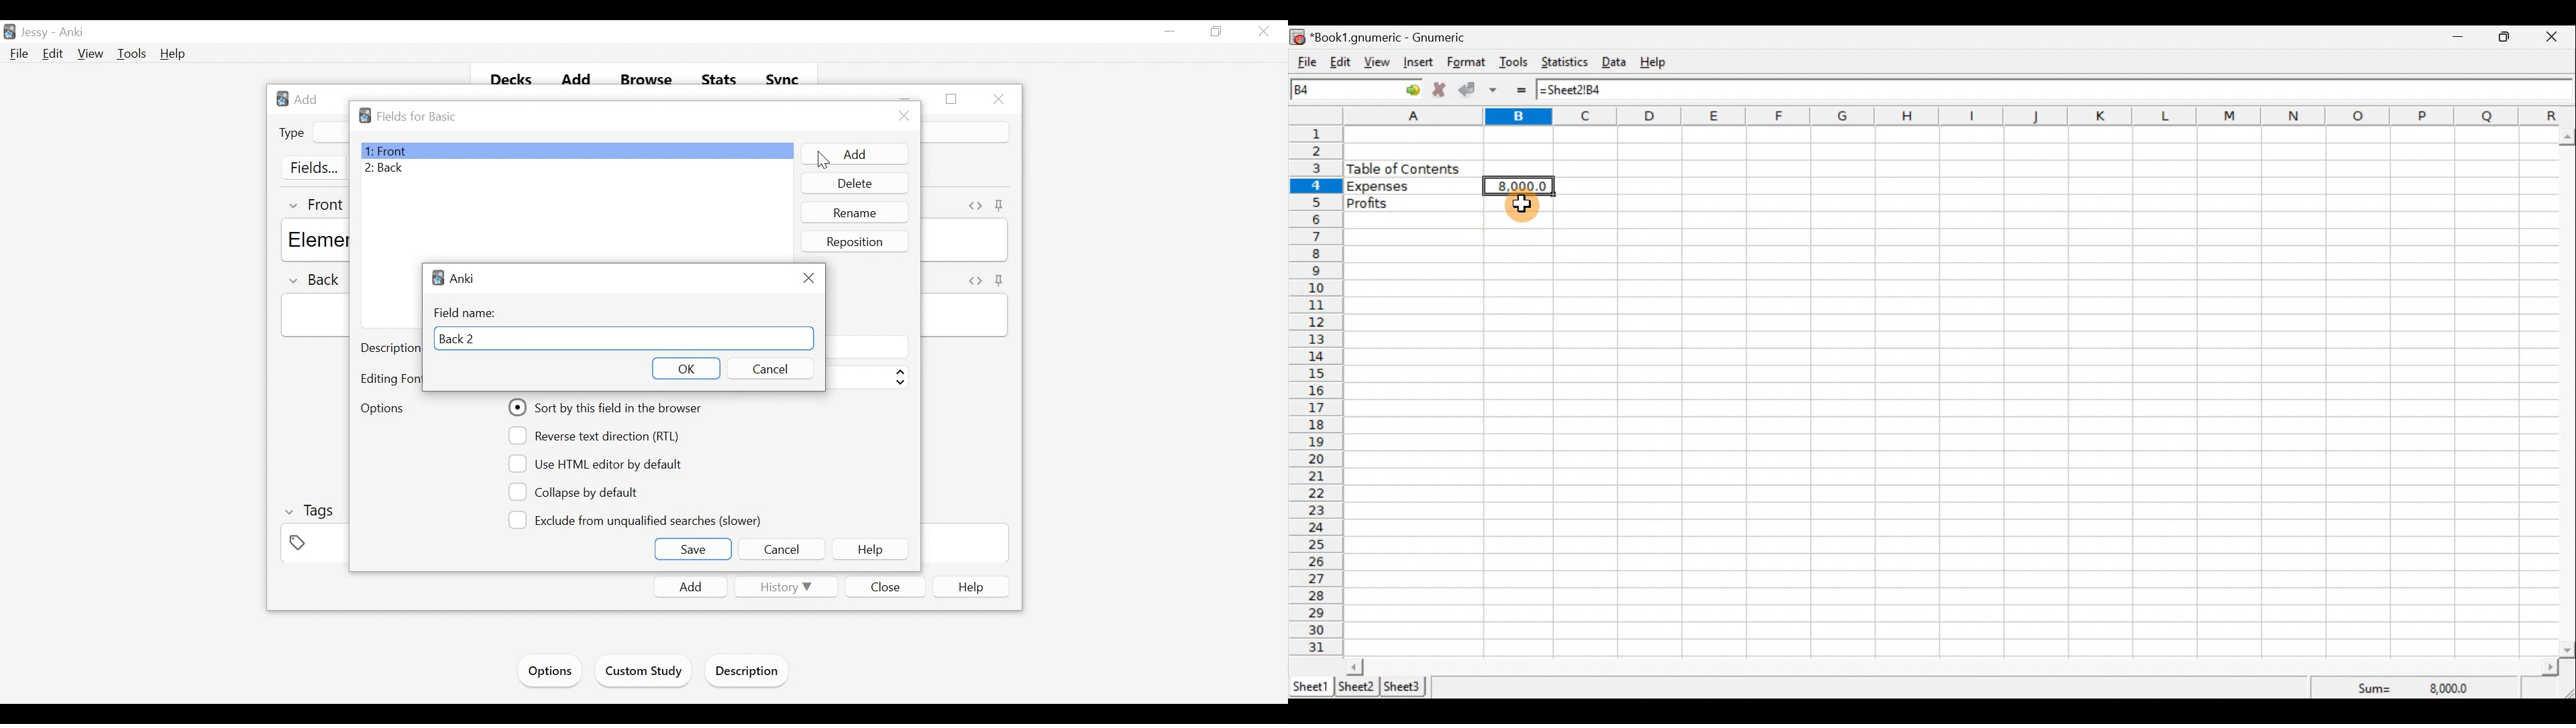 The image size is (2576, 728). Describe the element at coordinates (2557, 37) in the screenshot. I see `Close` at that location.